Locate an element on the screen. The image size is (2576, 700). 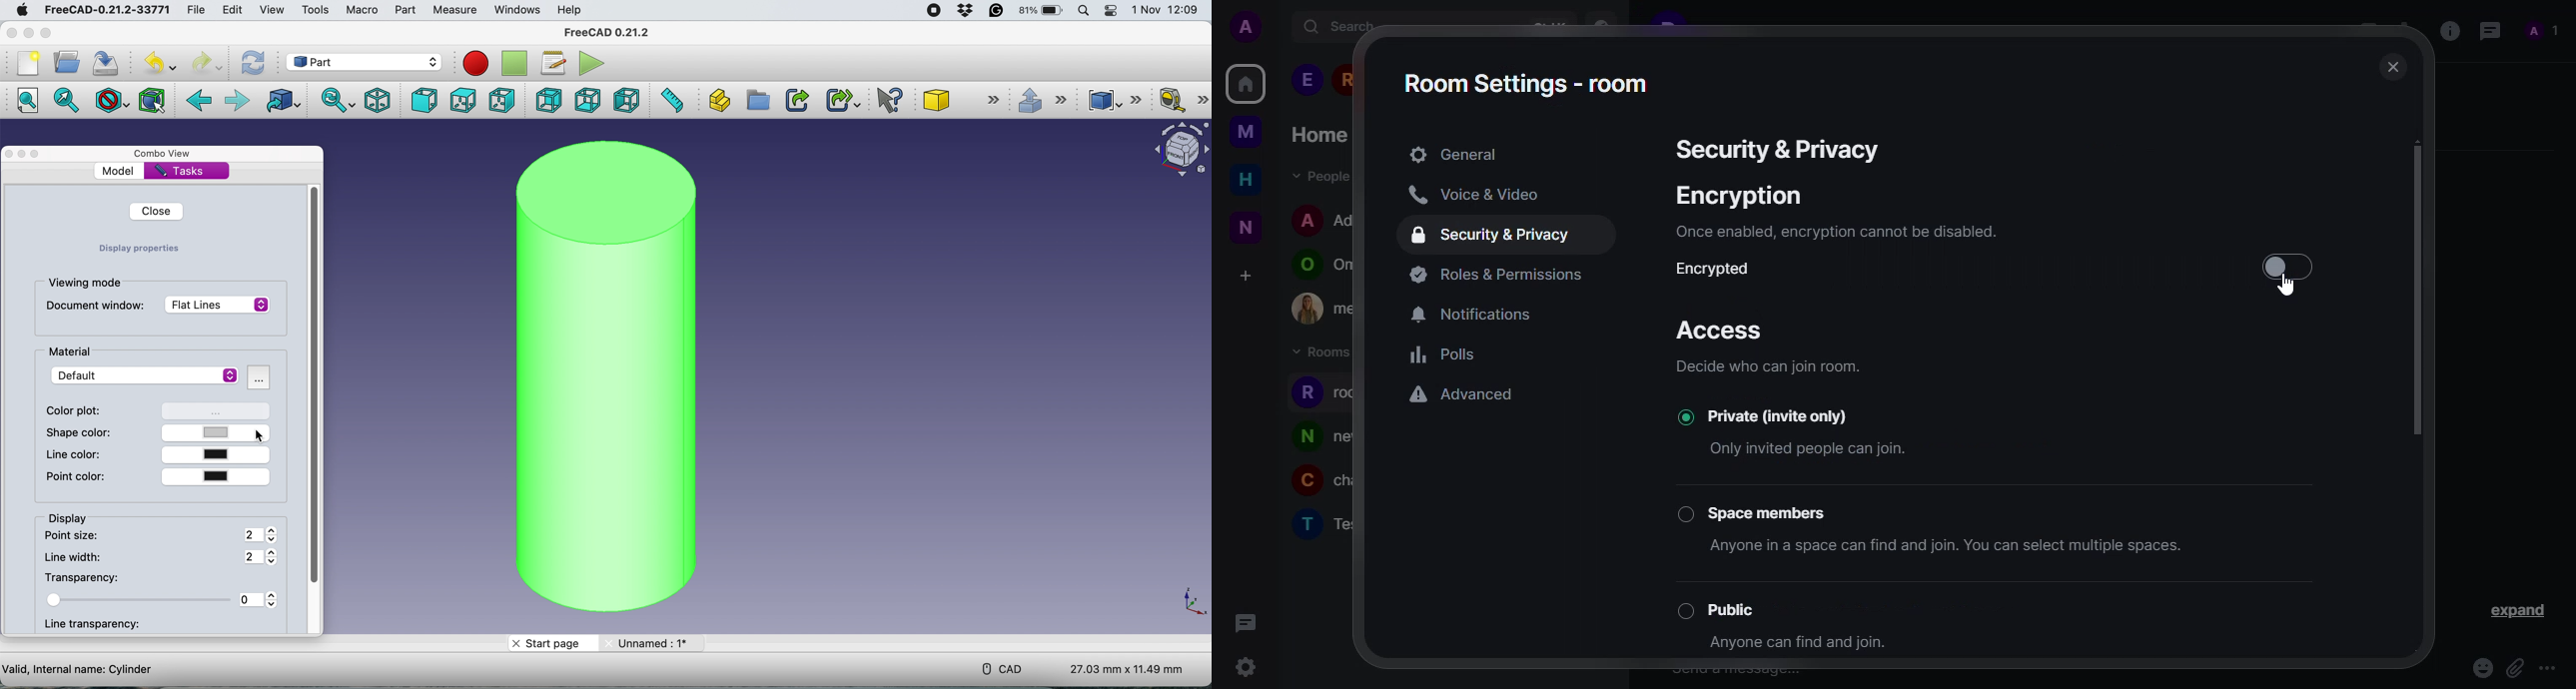
extrusions is located at coordinates (1046, 101).